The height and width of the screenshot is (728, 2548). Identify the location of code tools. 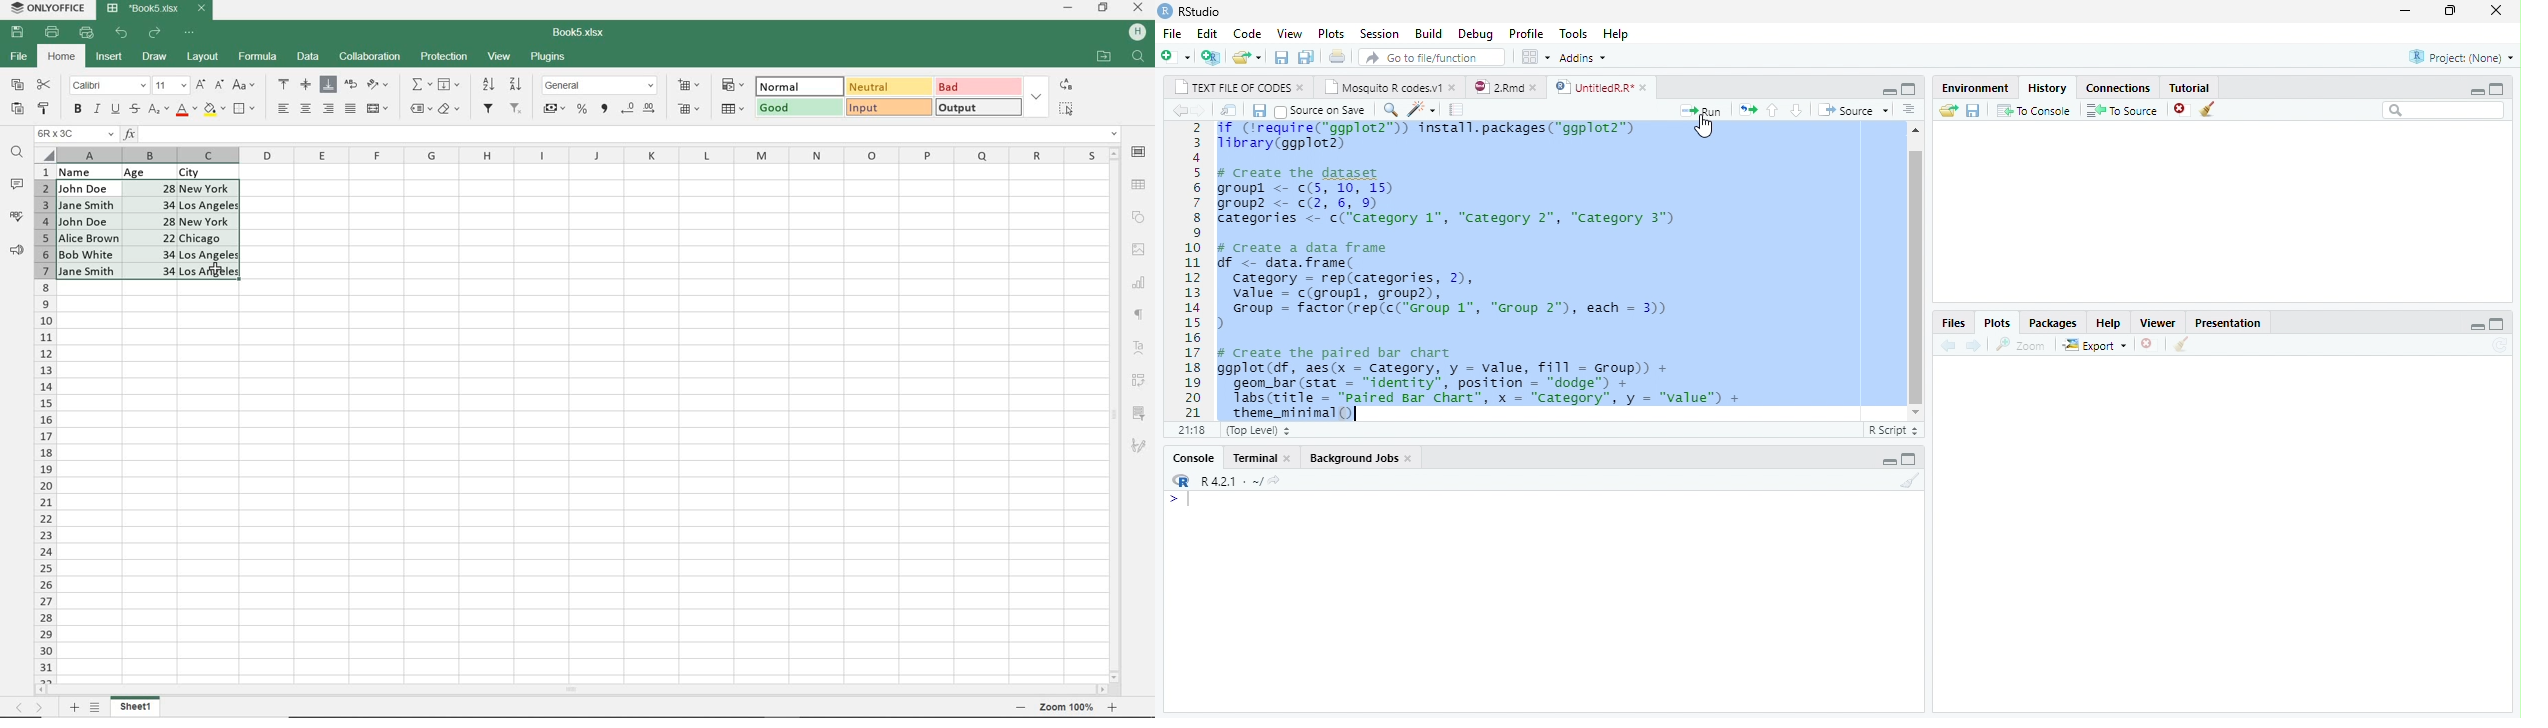
(1421, 110).